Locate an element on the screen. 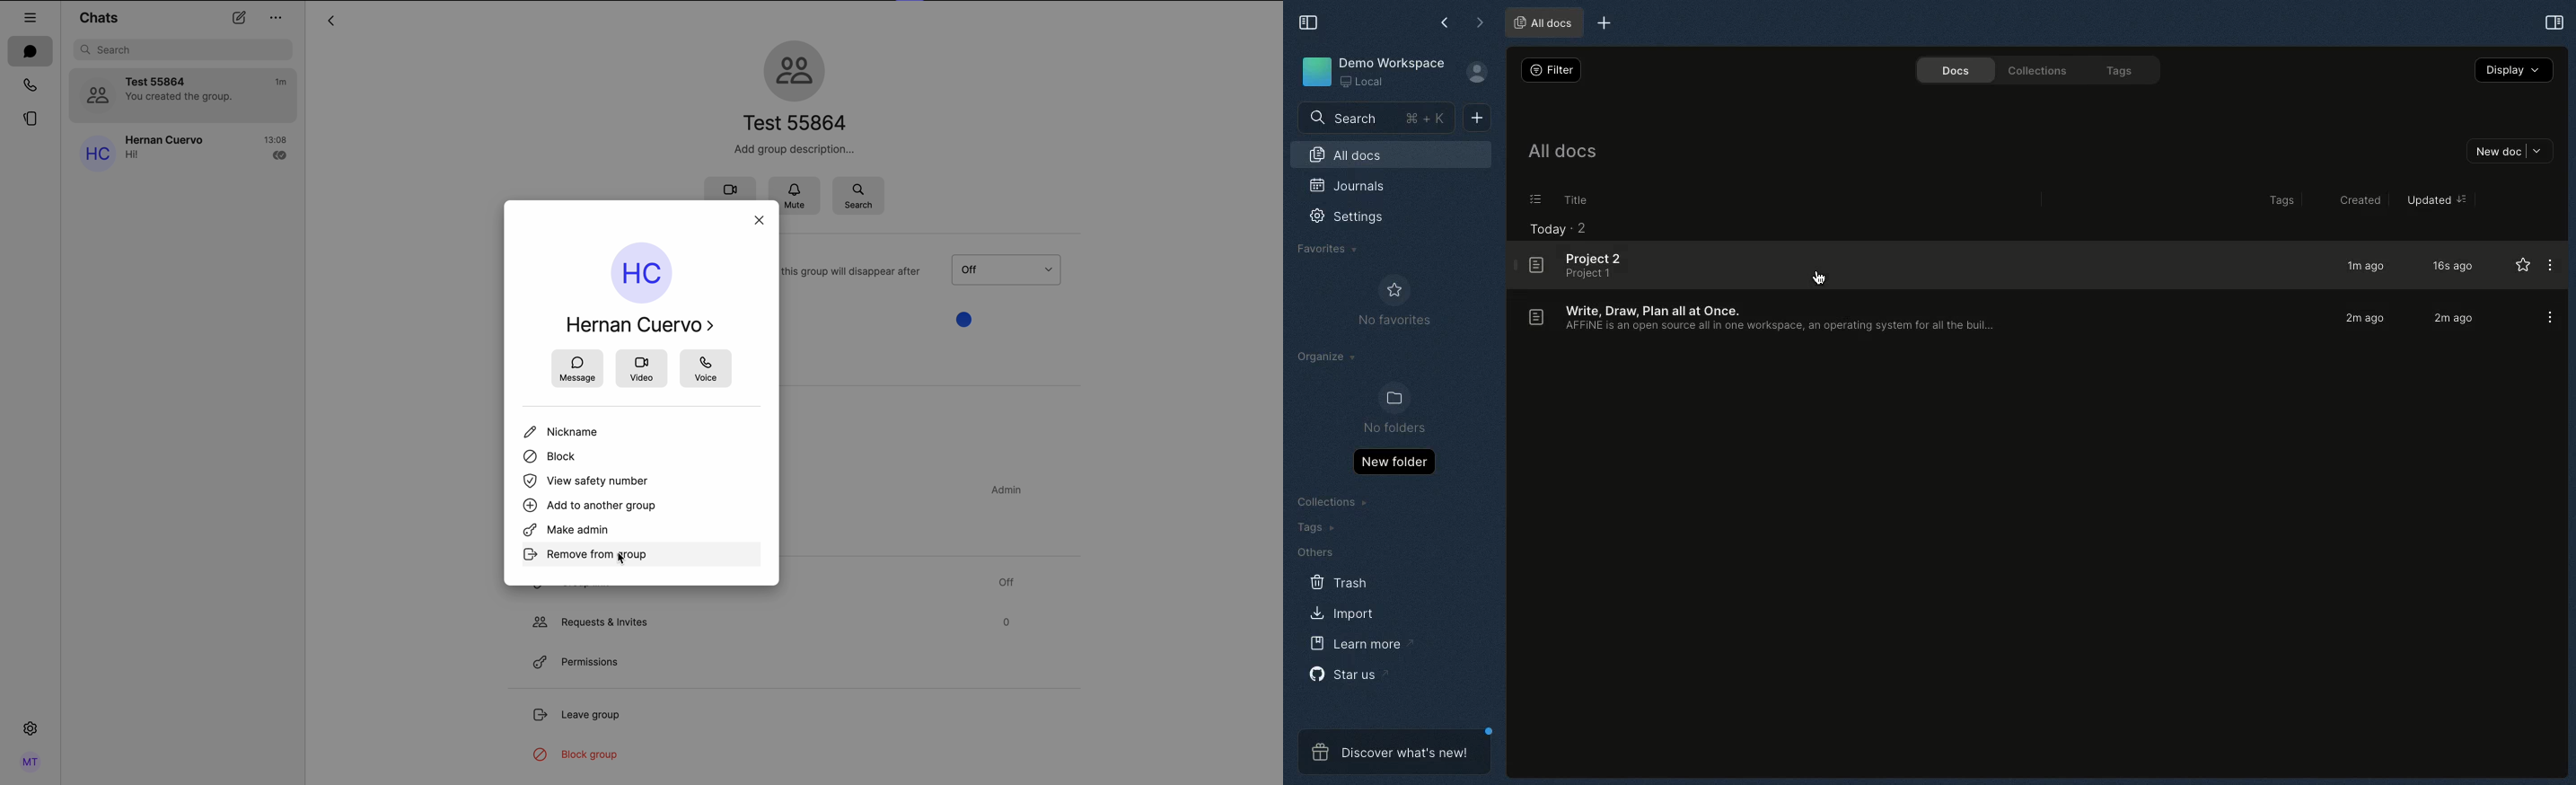 This screenshot has height=812, width=2576. group name is located at coordinates (794, 96).